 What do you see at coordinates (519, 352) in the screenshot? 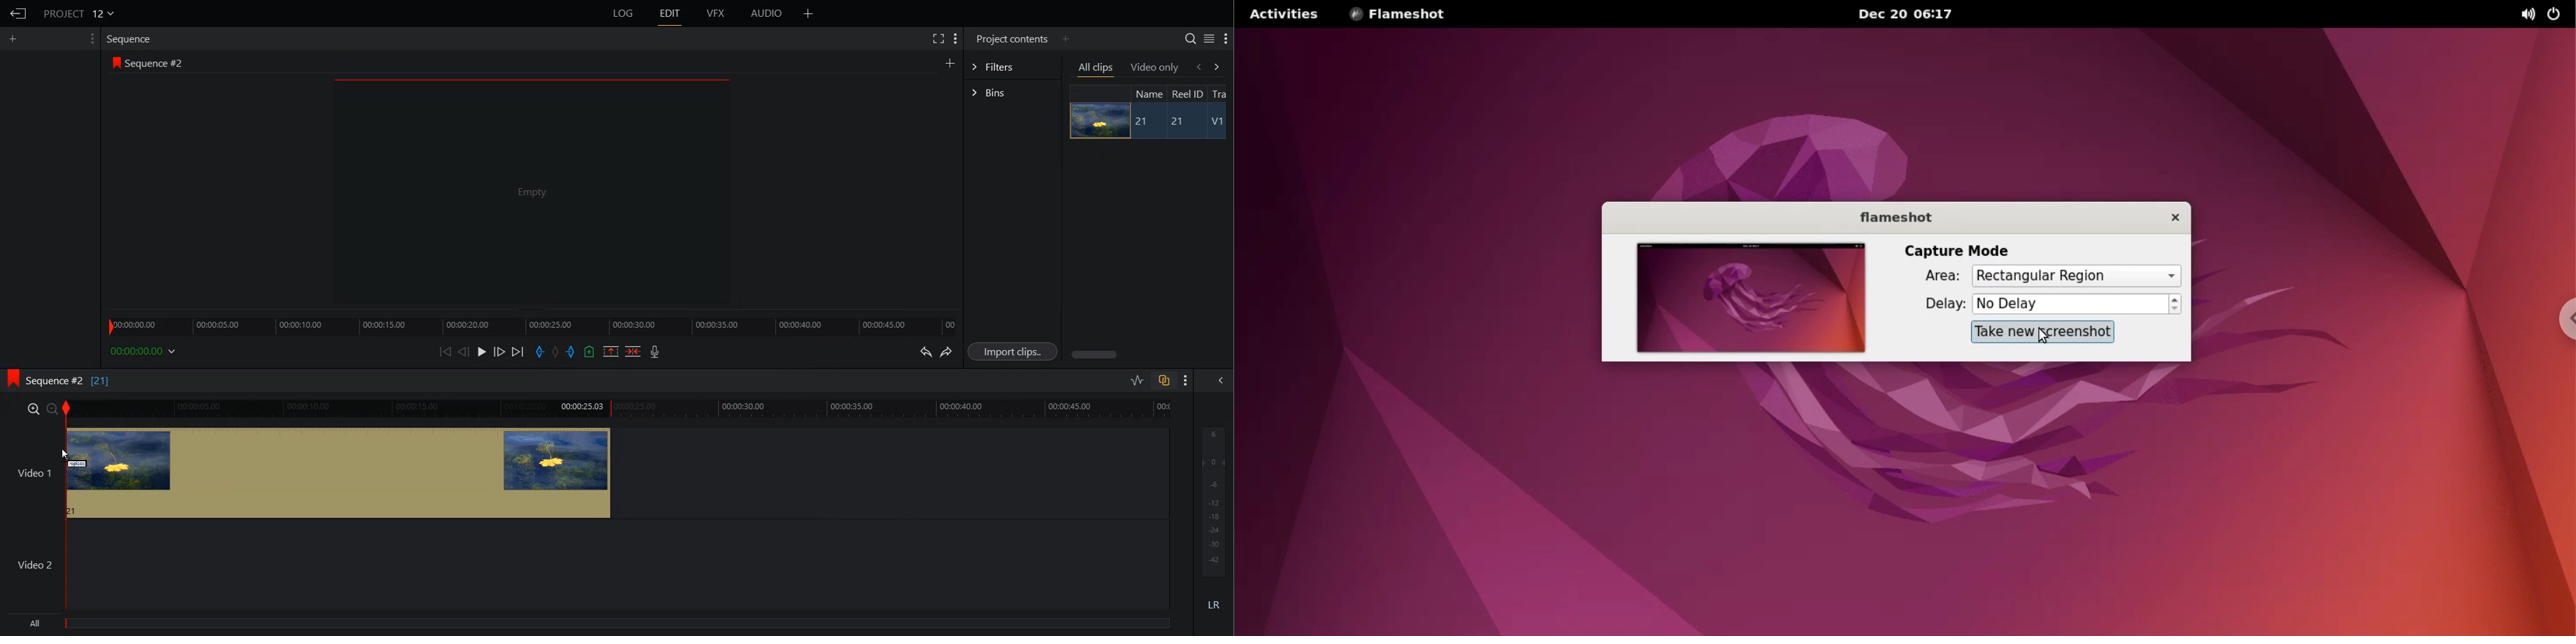
I see `Move forward` at bounding box center [519, 352].